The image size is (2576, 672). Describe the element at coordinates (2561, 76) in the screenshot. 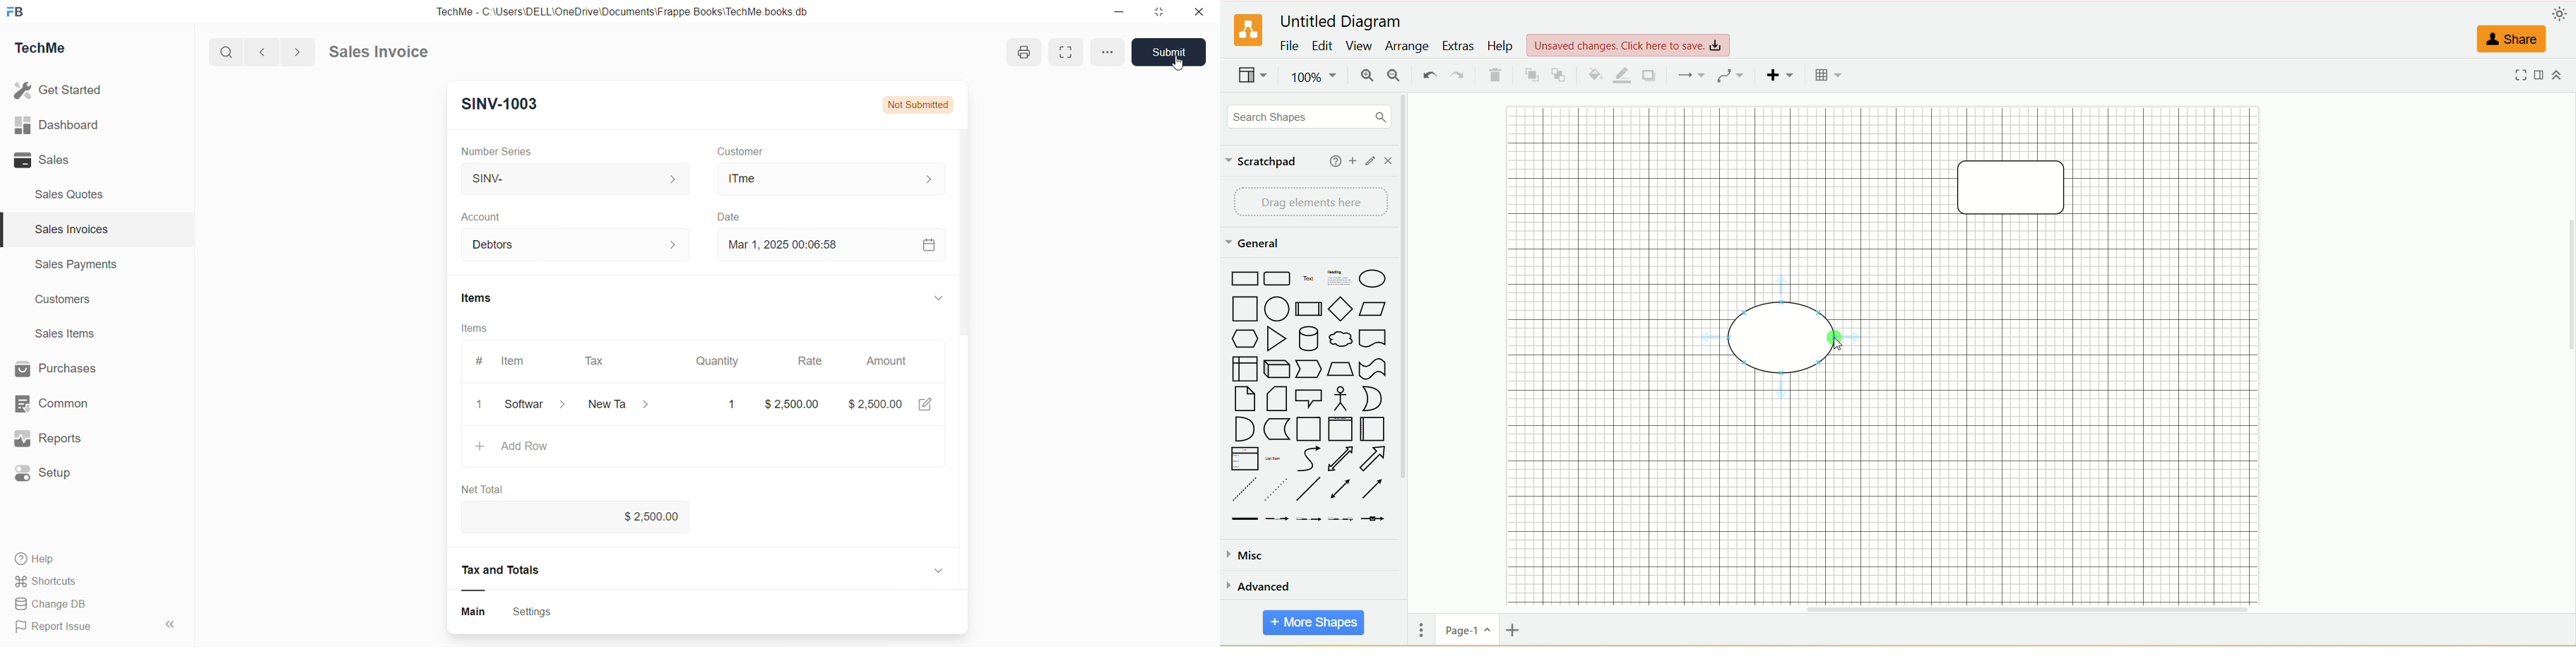

I see `expand/collapse` at that location.